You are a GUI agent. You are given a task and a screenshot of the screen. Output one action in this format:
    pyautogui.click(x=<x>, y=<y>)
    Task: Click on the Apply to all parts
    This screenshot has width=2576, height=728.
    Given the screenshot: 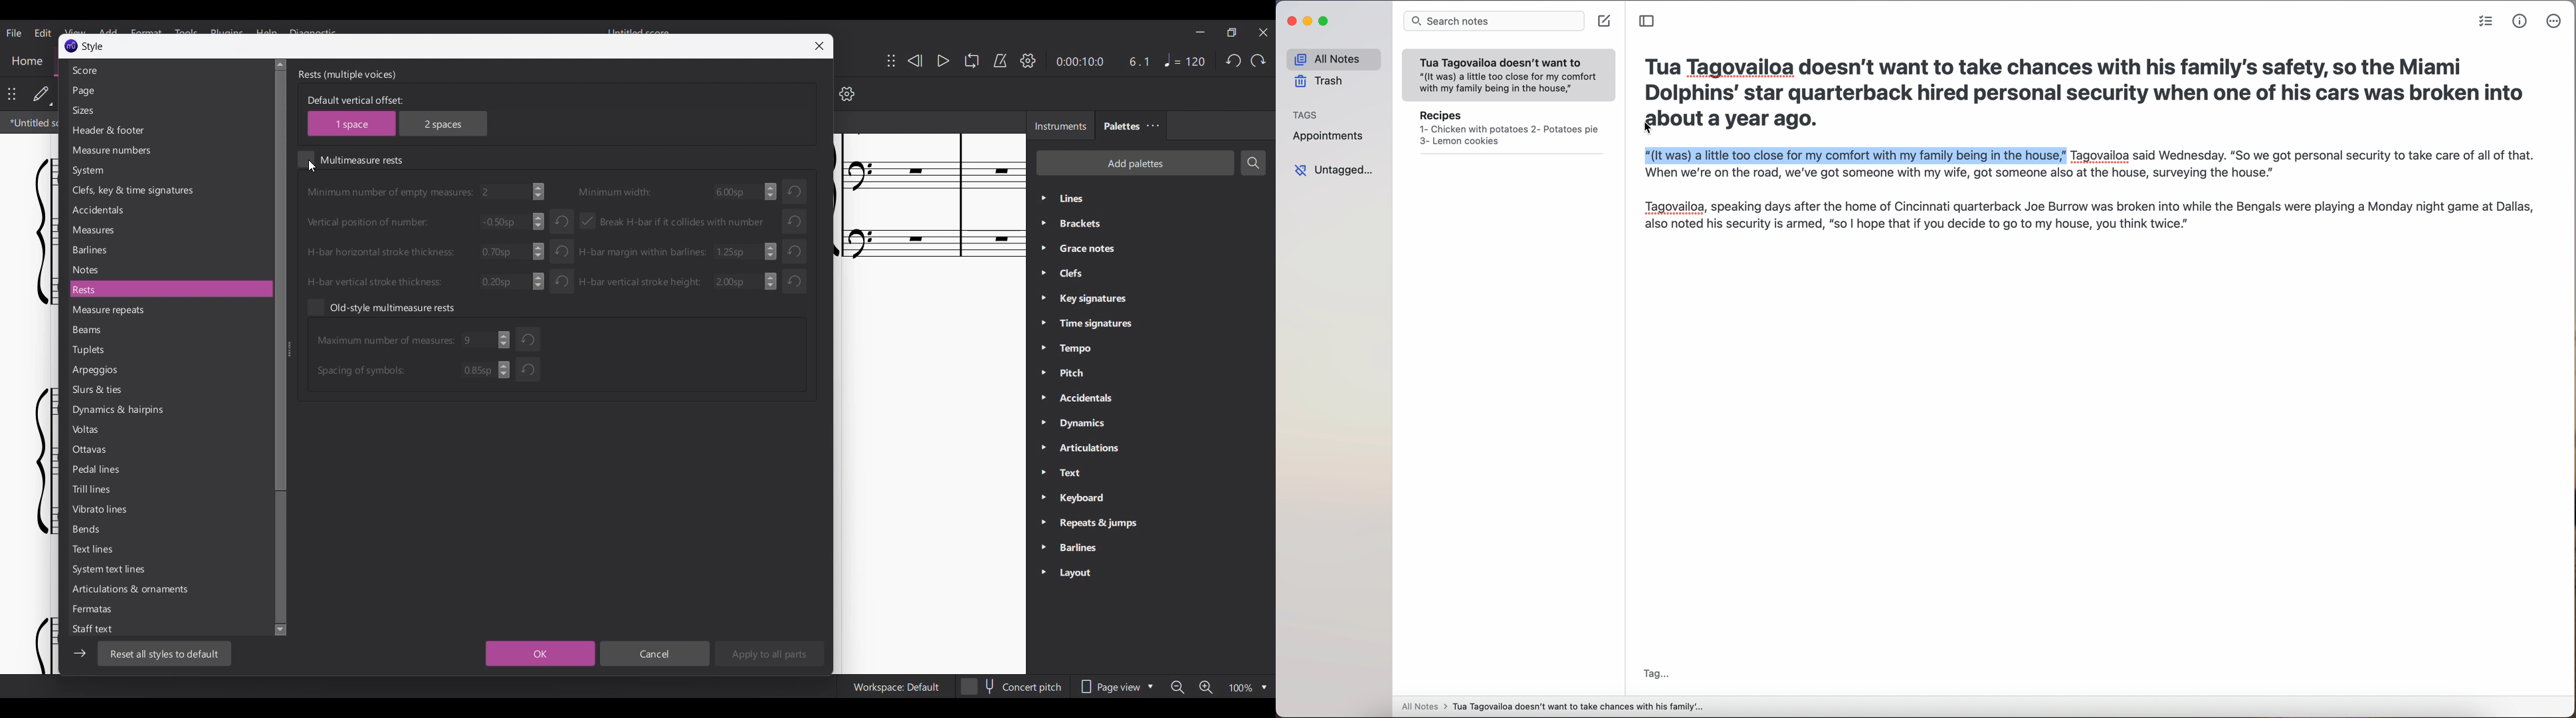 What is the action you would take?
    pyautogui.click(x=770, y=654)
    